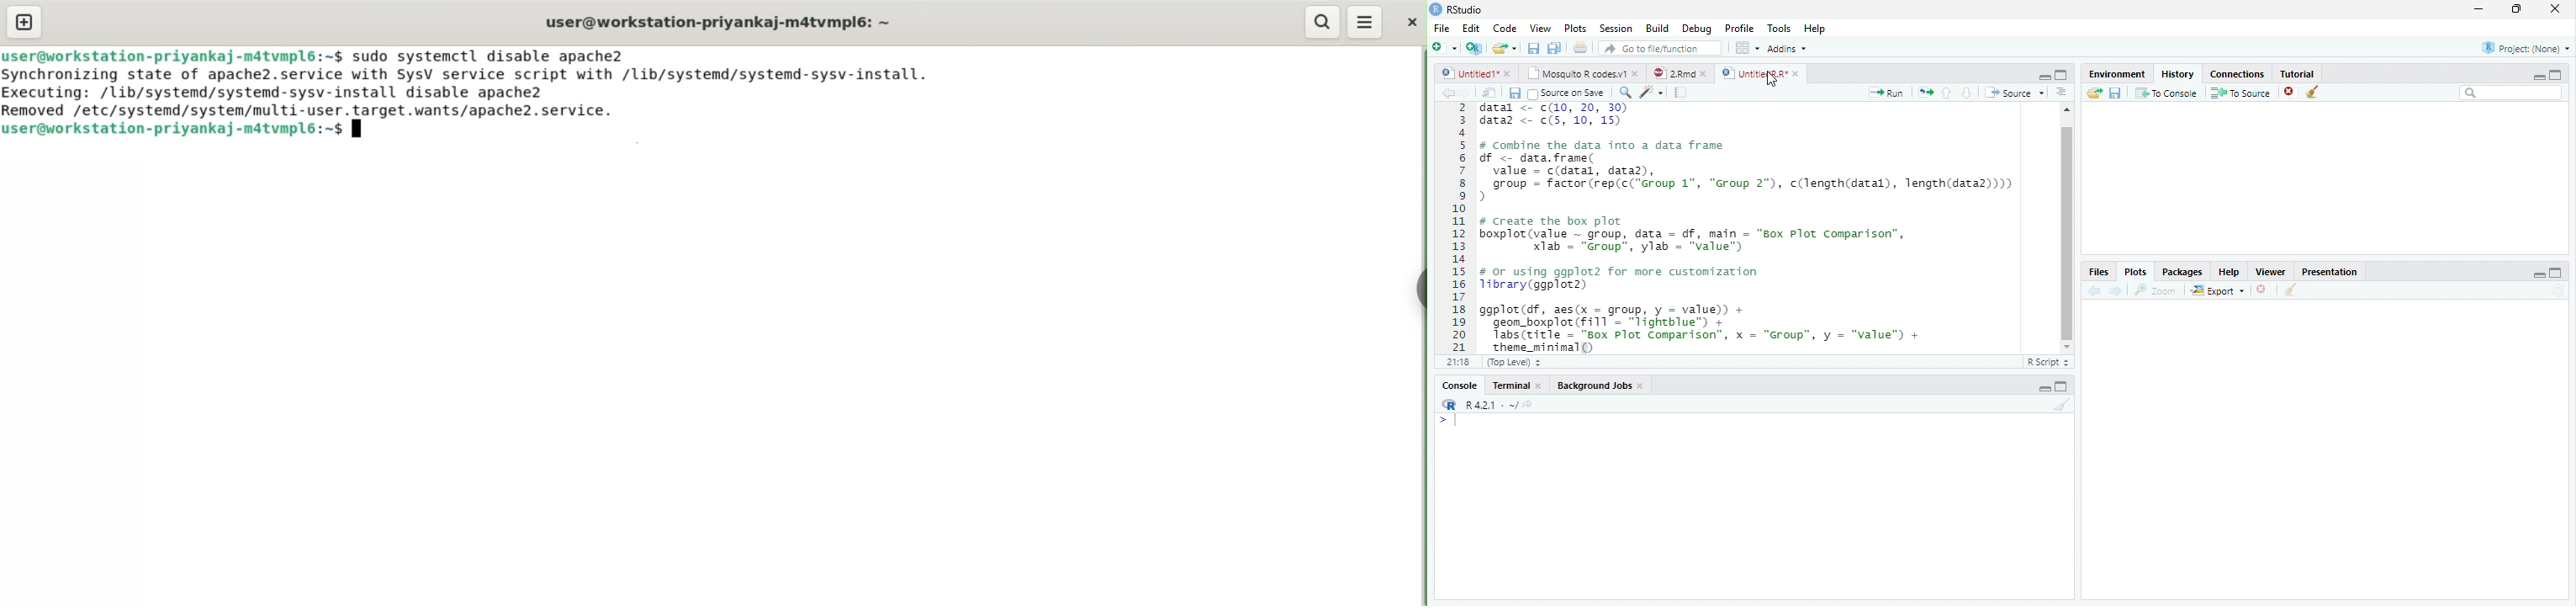  Describe the element at coordinates (1514, 48) in the screenshot. I see `Open recent files` at that location.